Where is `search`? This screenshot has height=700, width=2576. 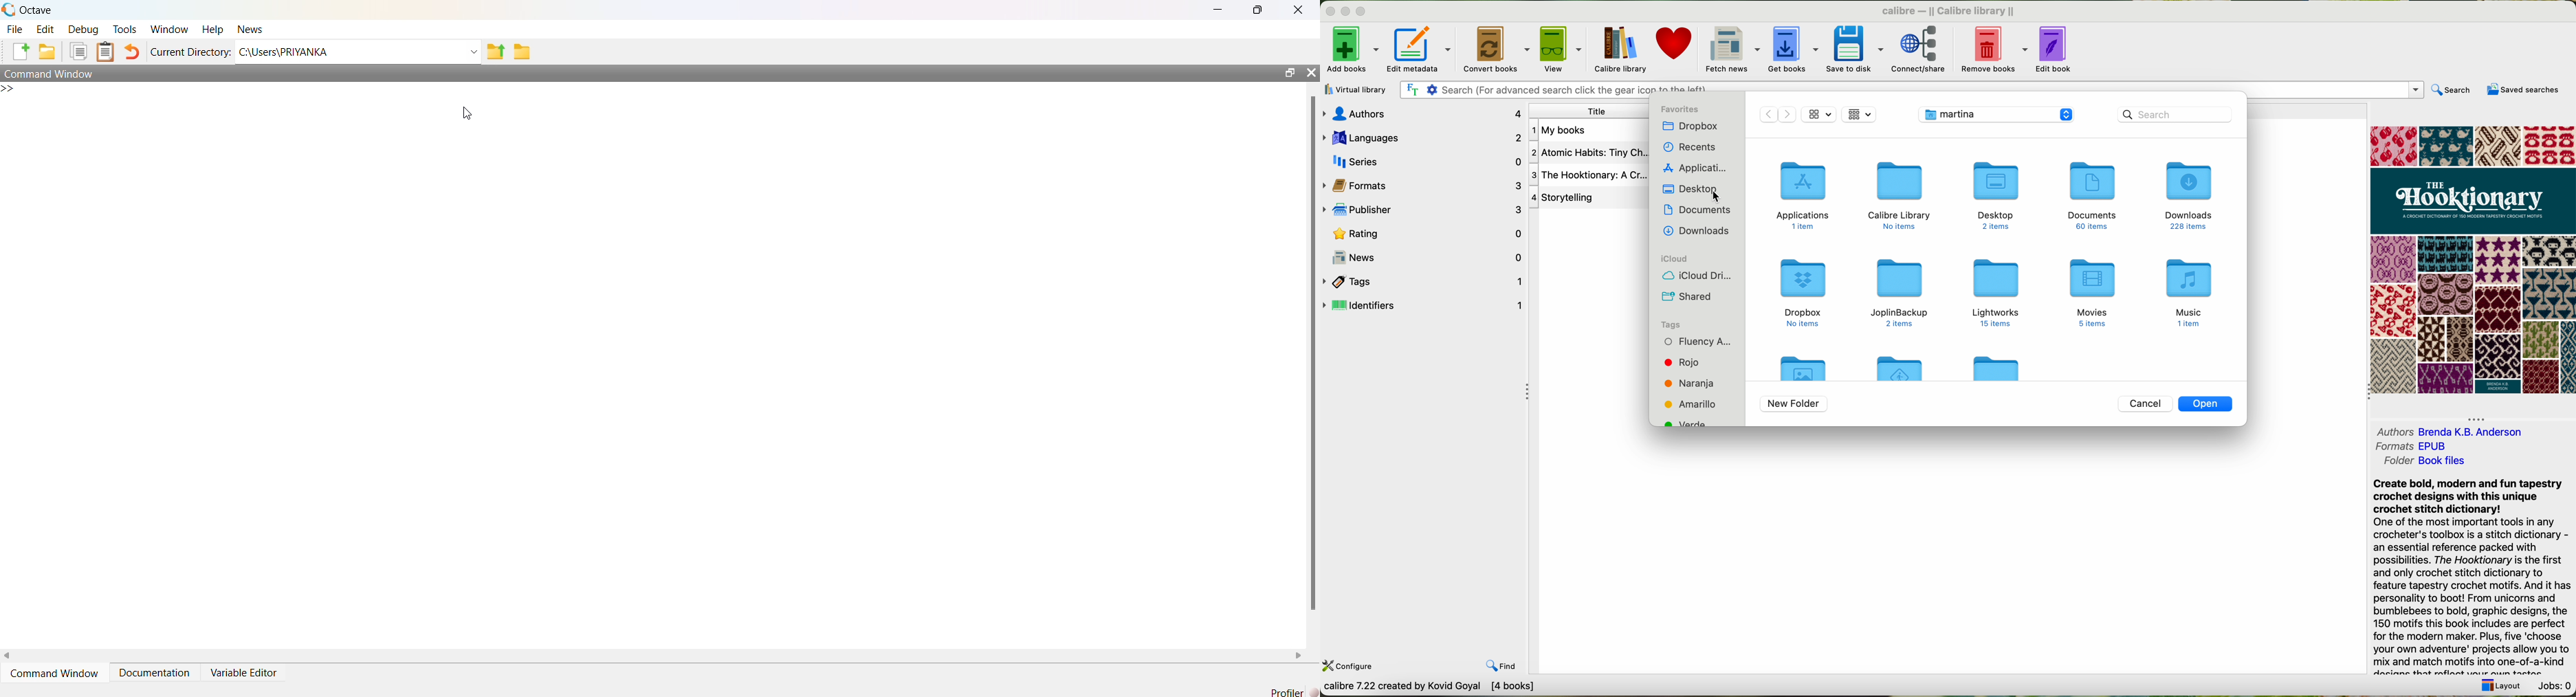 search is located at coordinates (2452, 90).